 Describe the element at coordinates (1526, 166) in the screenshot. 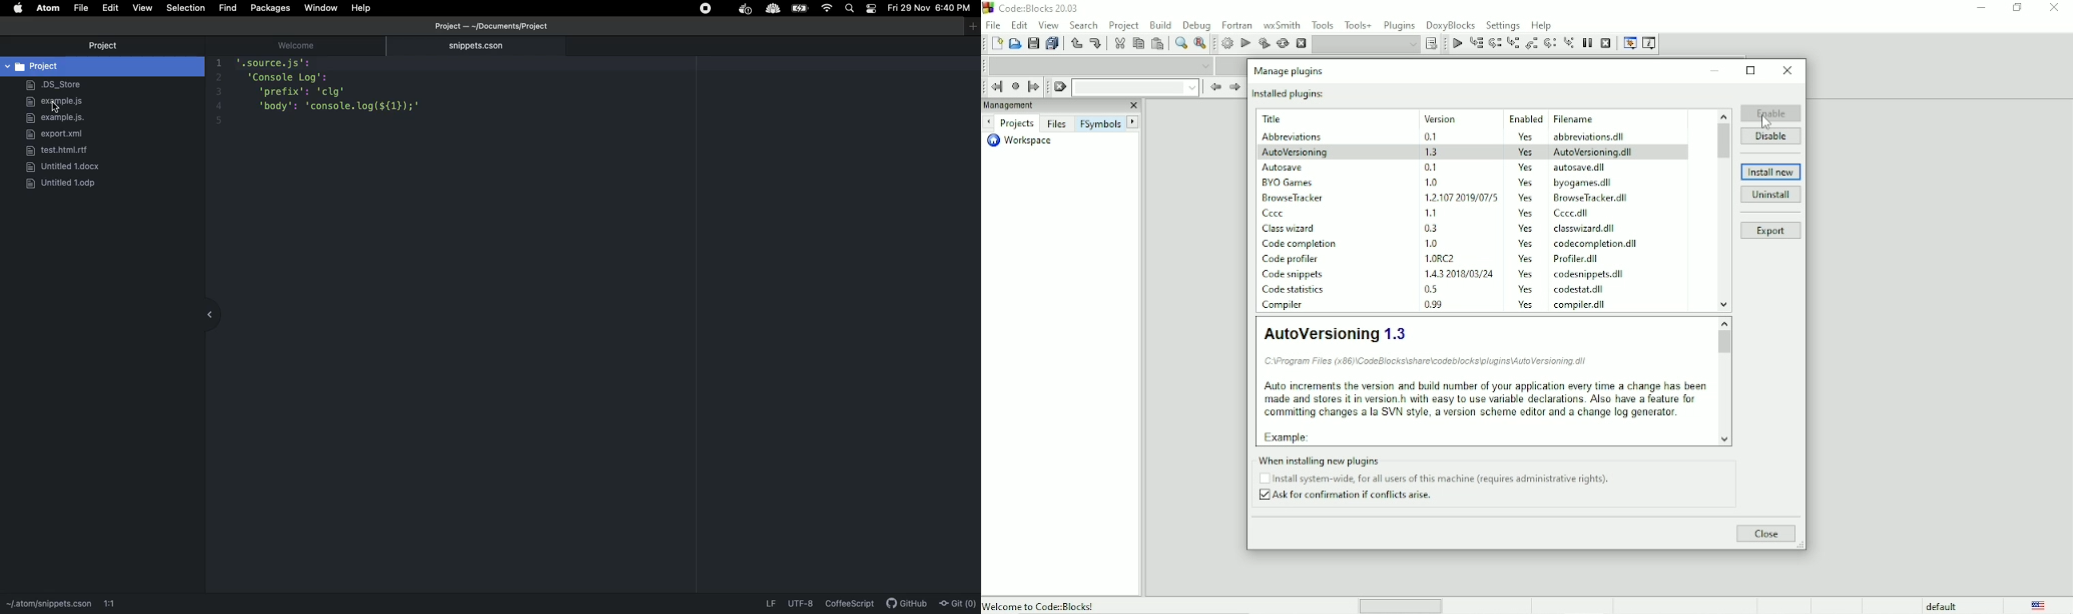

I see `yes` at that location.